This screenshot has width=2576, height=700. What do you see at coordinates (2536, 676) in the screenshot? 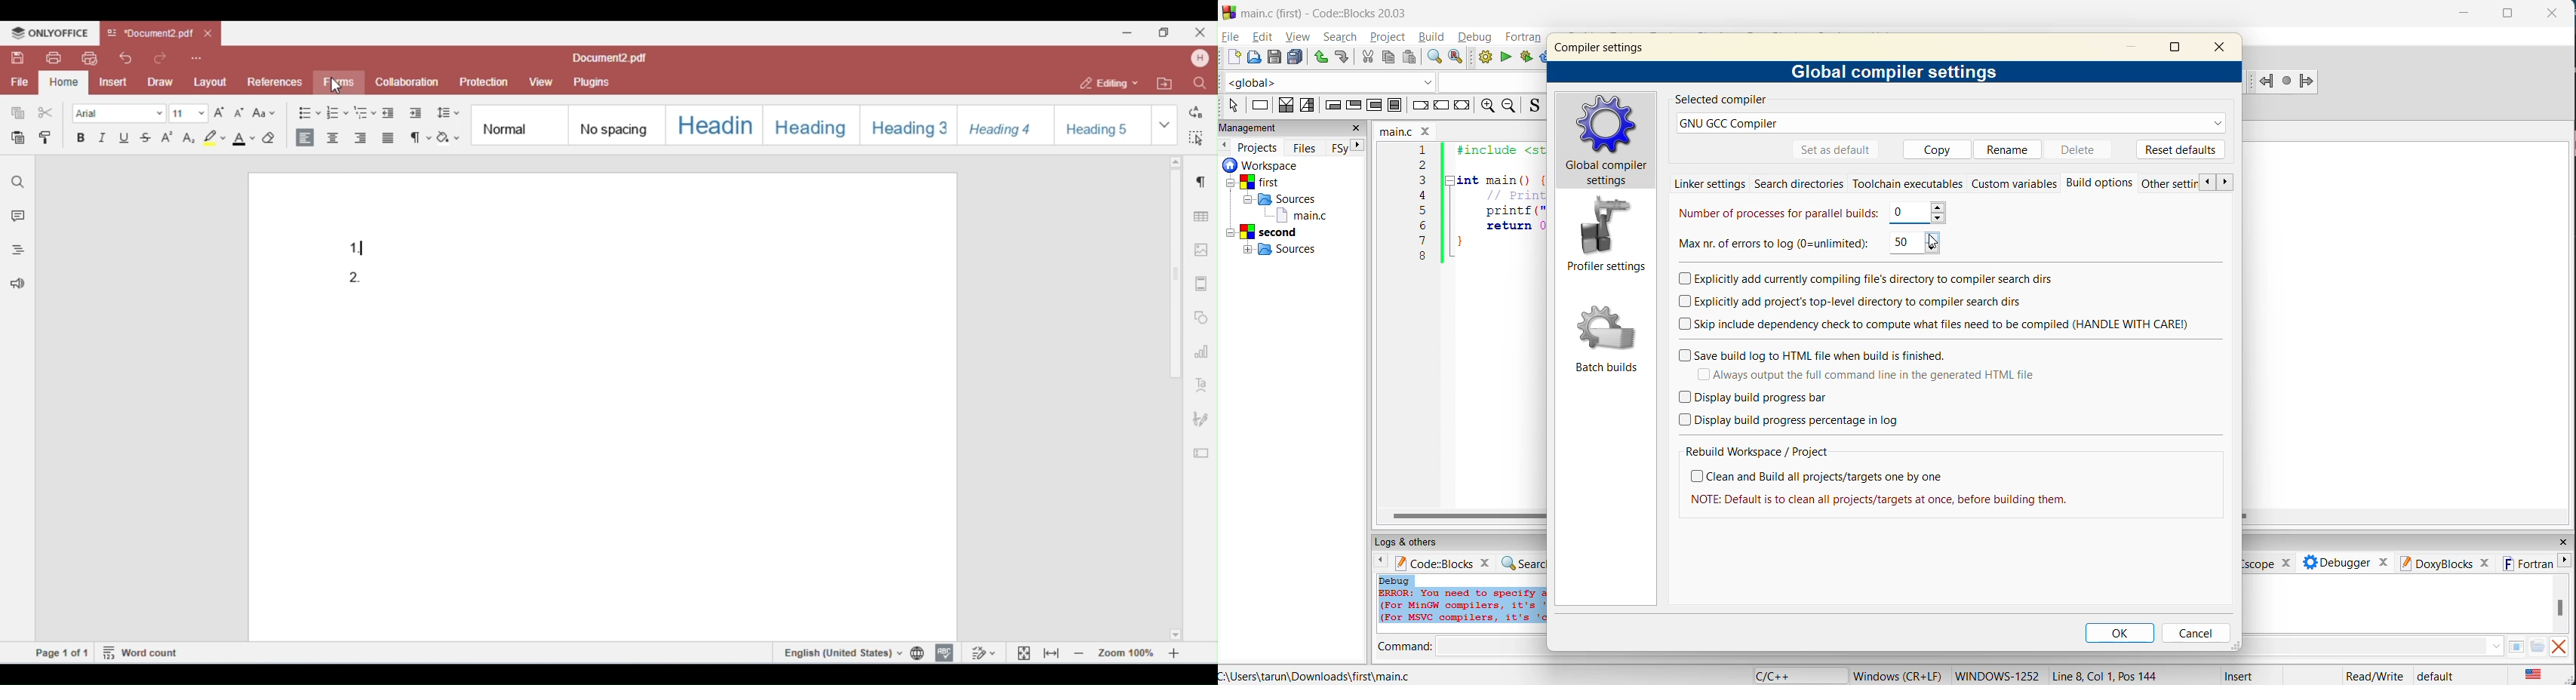
I see `text language` at bounding box center [2536, 676].